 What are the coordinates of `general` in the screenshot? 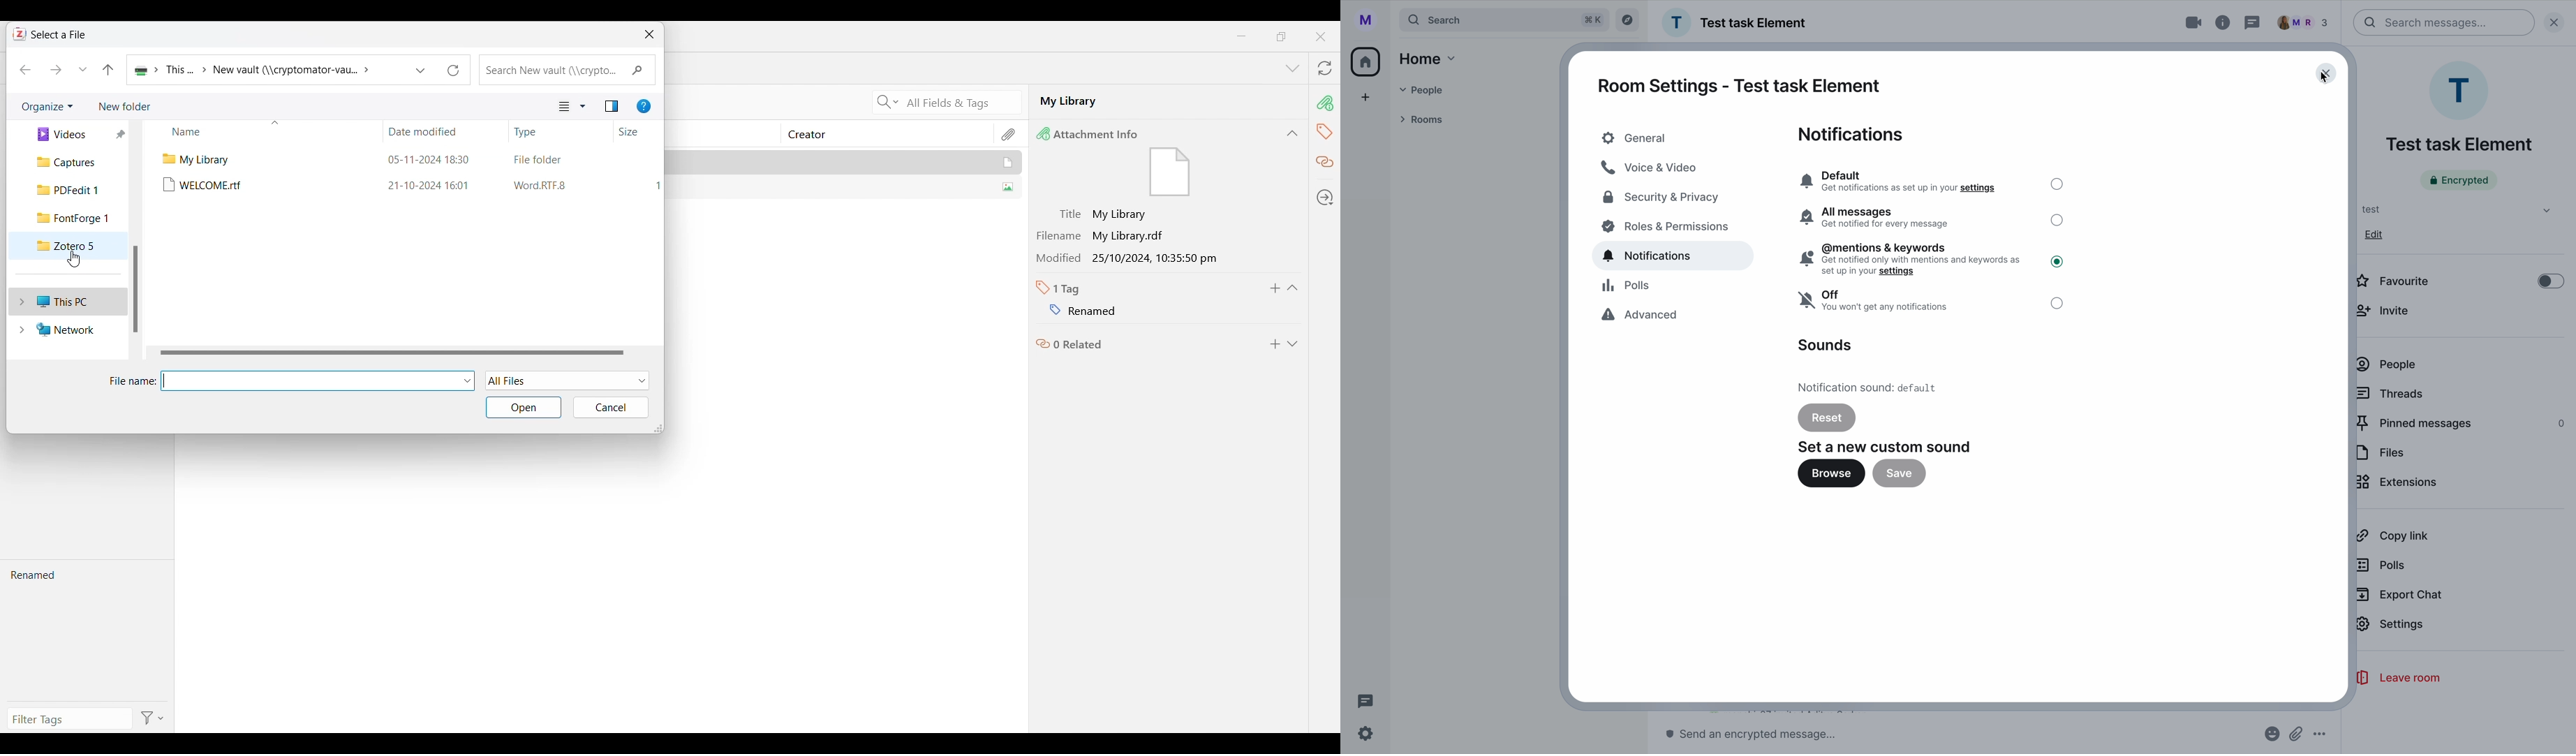 It's located at (1671, 138).